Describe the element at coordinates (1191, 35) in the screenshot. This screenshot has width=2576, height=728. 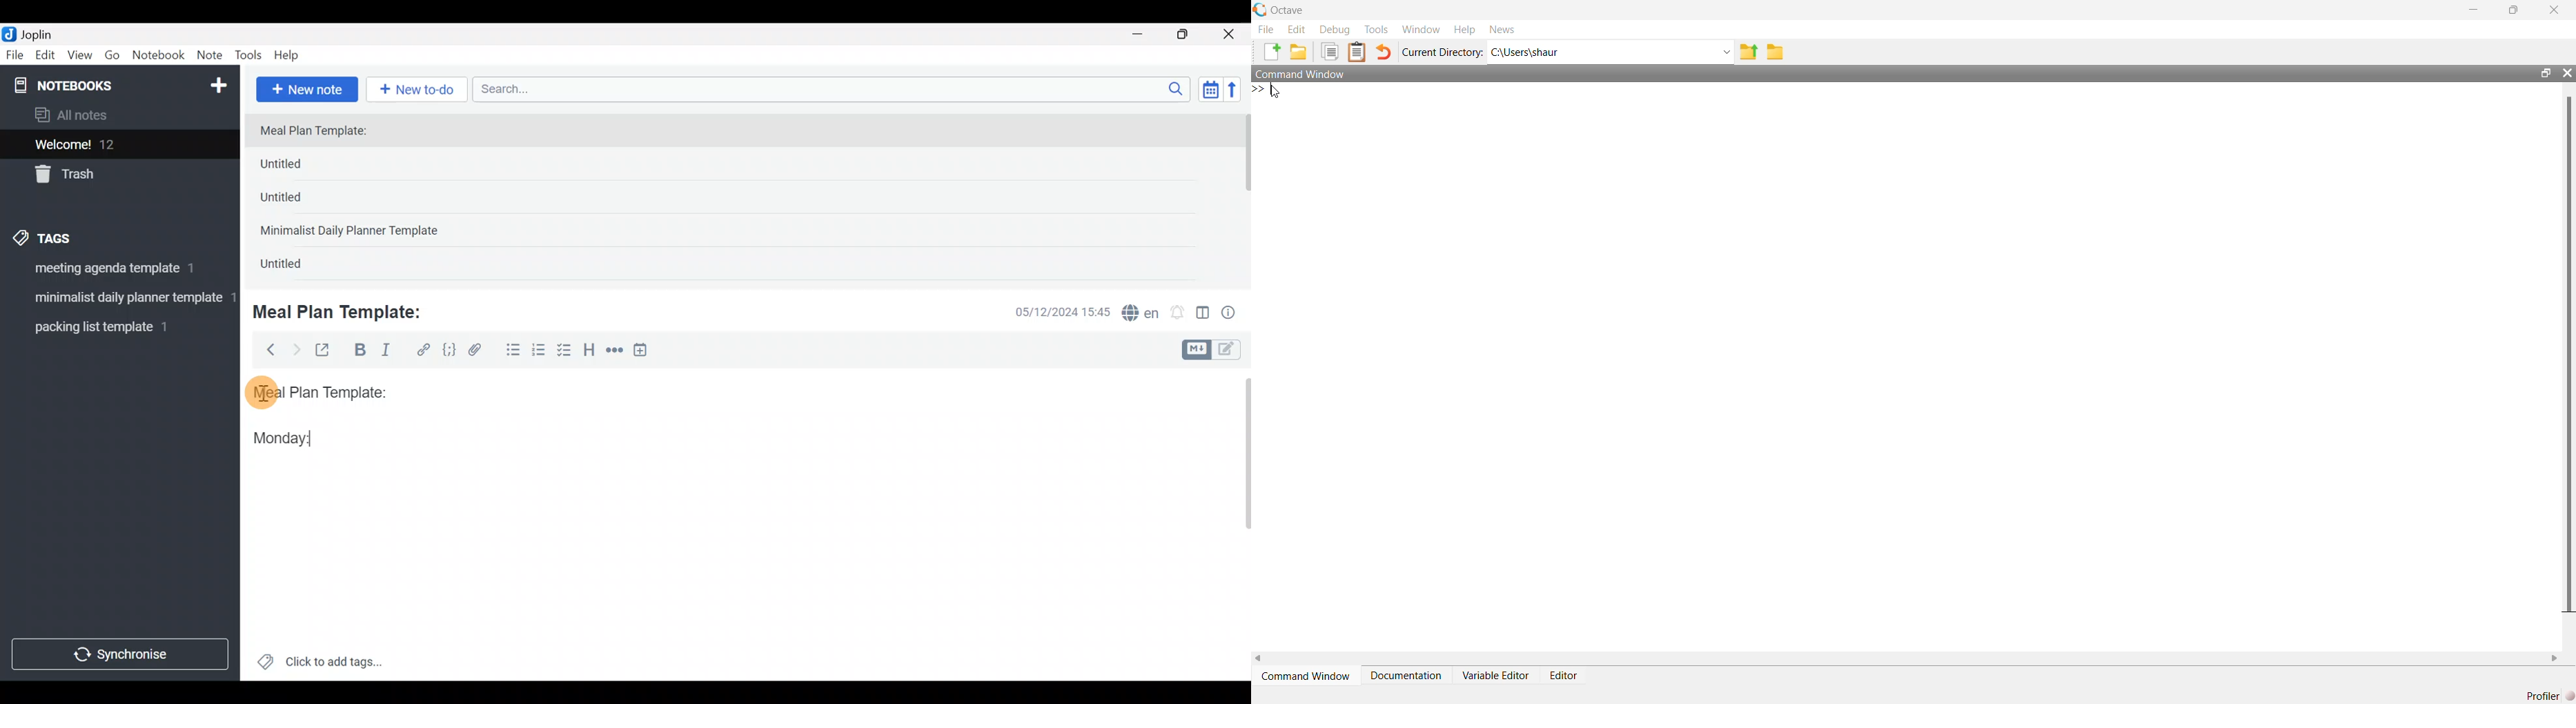
I see `Maximize` at that location.